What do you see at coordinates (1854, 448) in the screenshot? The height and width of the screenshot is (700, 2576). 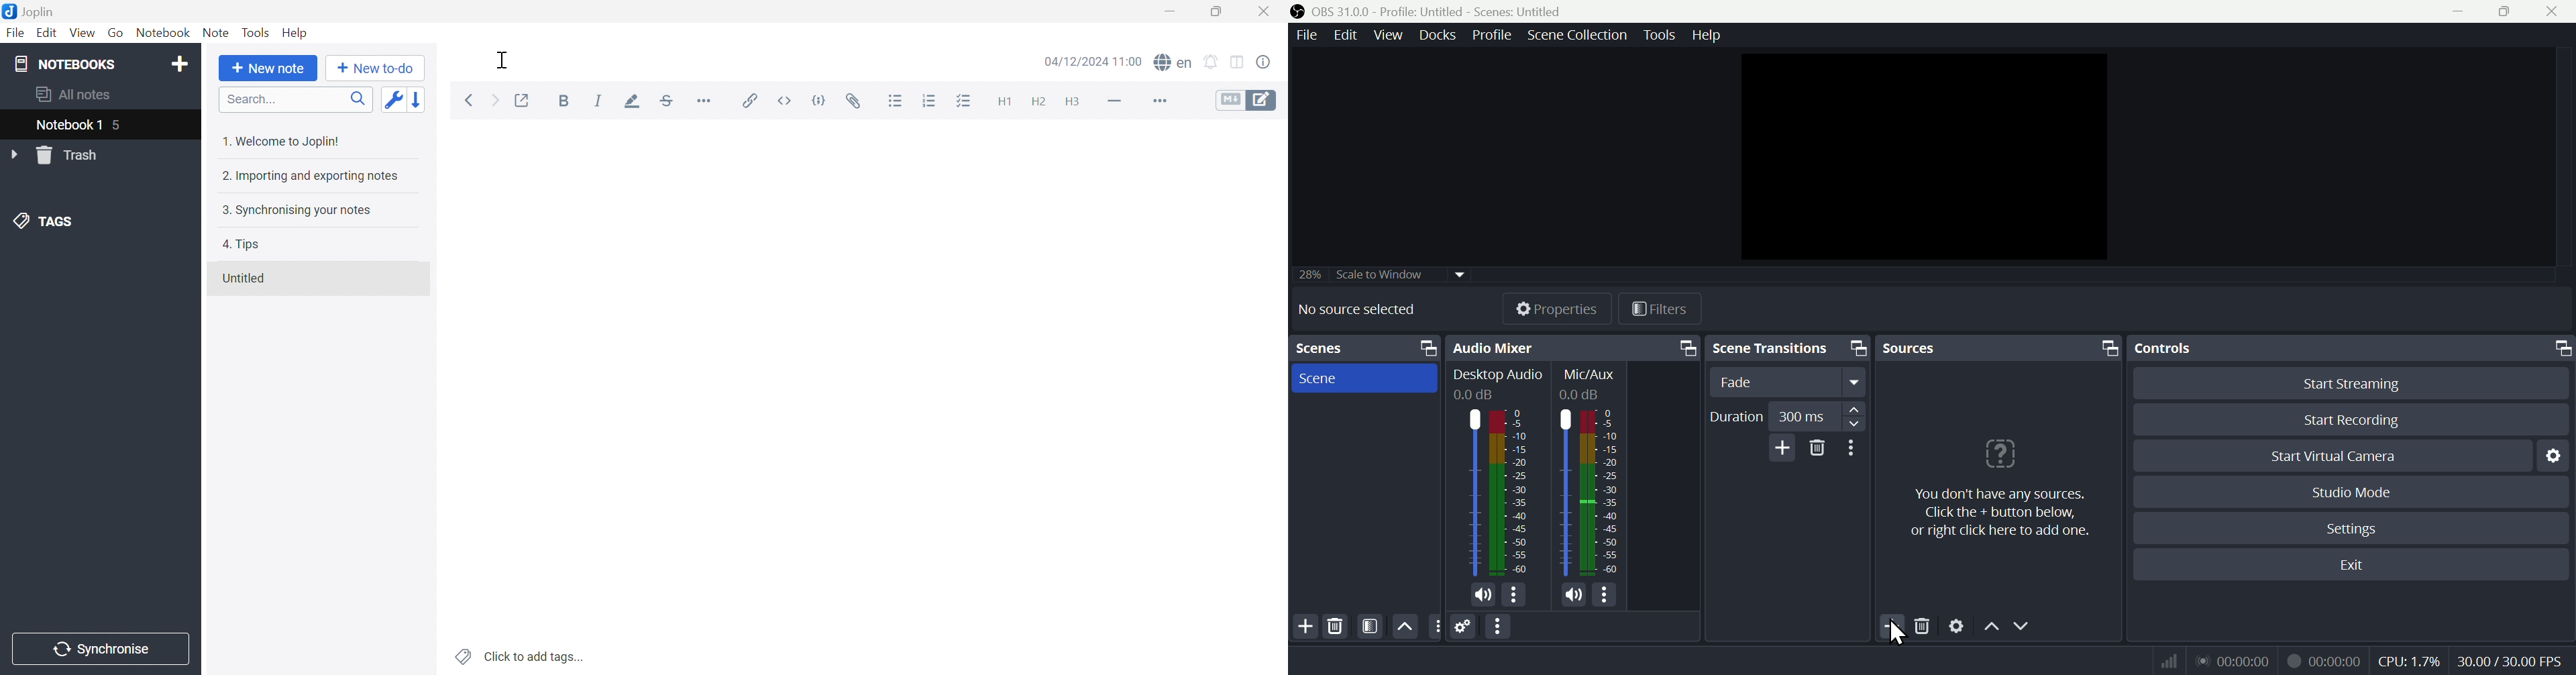 I see `More options` at bounding box center [1854, 448].